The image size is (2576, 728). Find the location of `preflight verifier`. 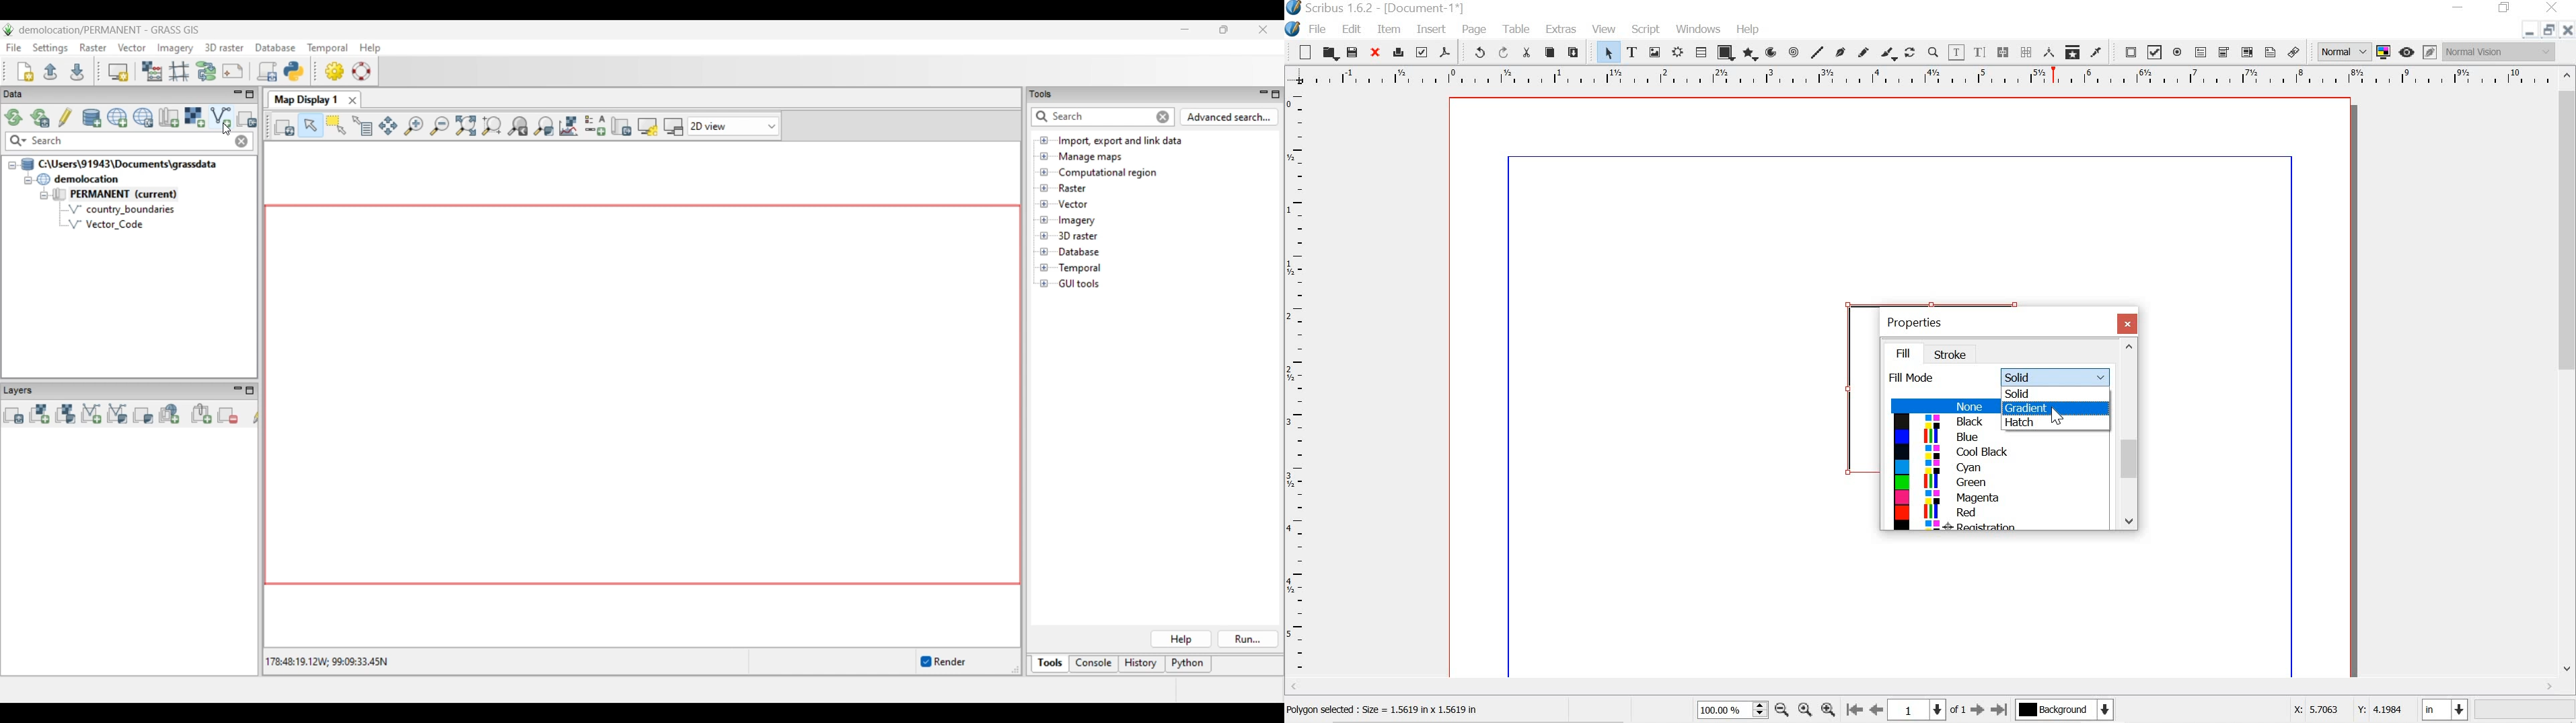

preflight verifier is located at coordinates (1423, 54).